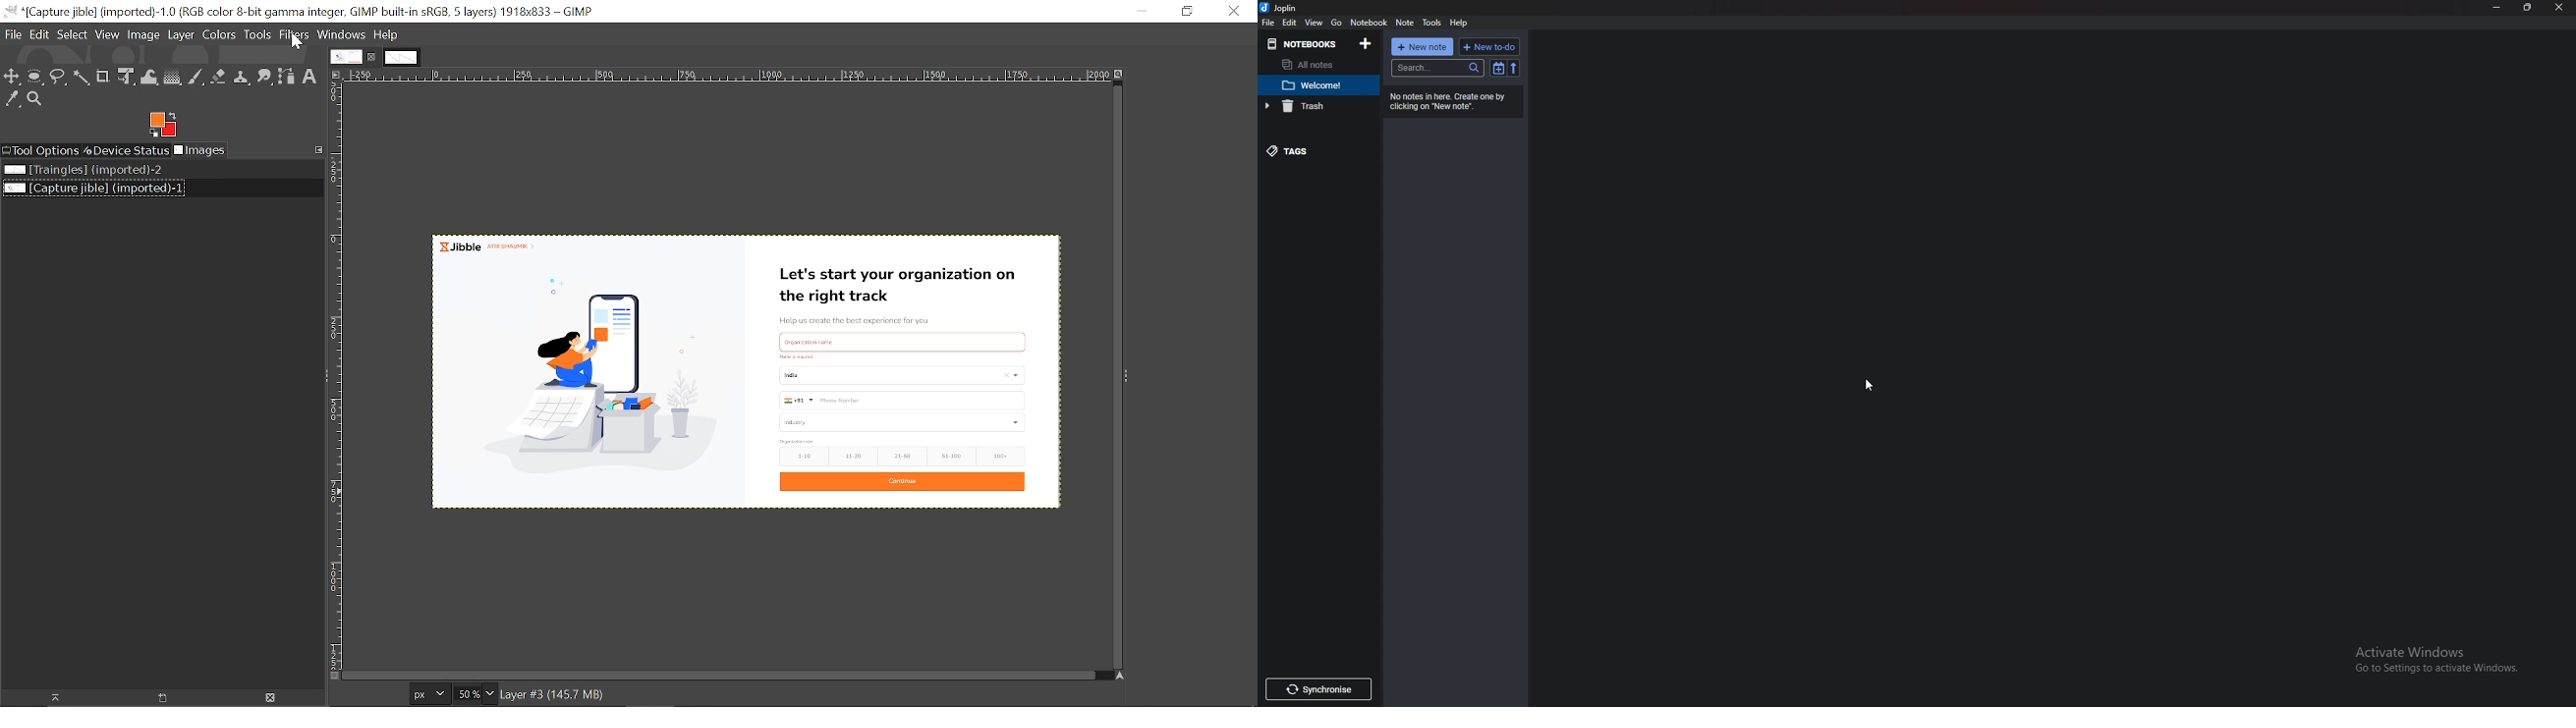 Image resolution: width=2576 pixels, height=728 pixels. What do you see at coordinates (127, 79) in the screenshot?
I see `Unified transform tool` at bounding box center [127, 79].